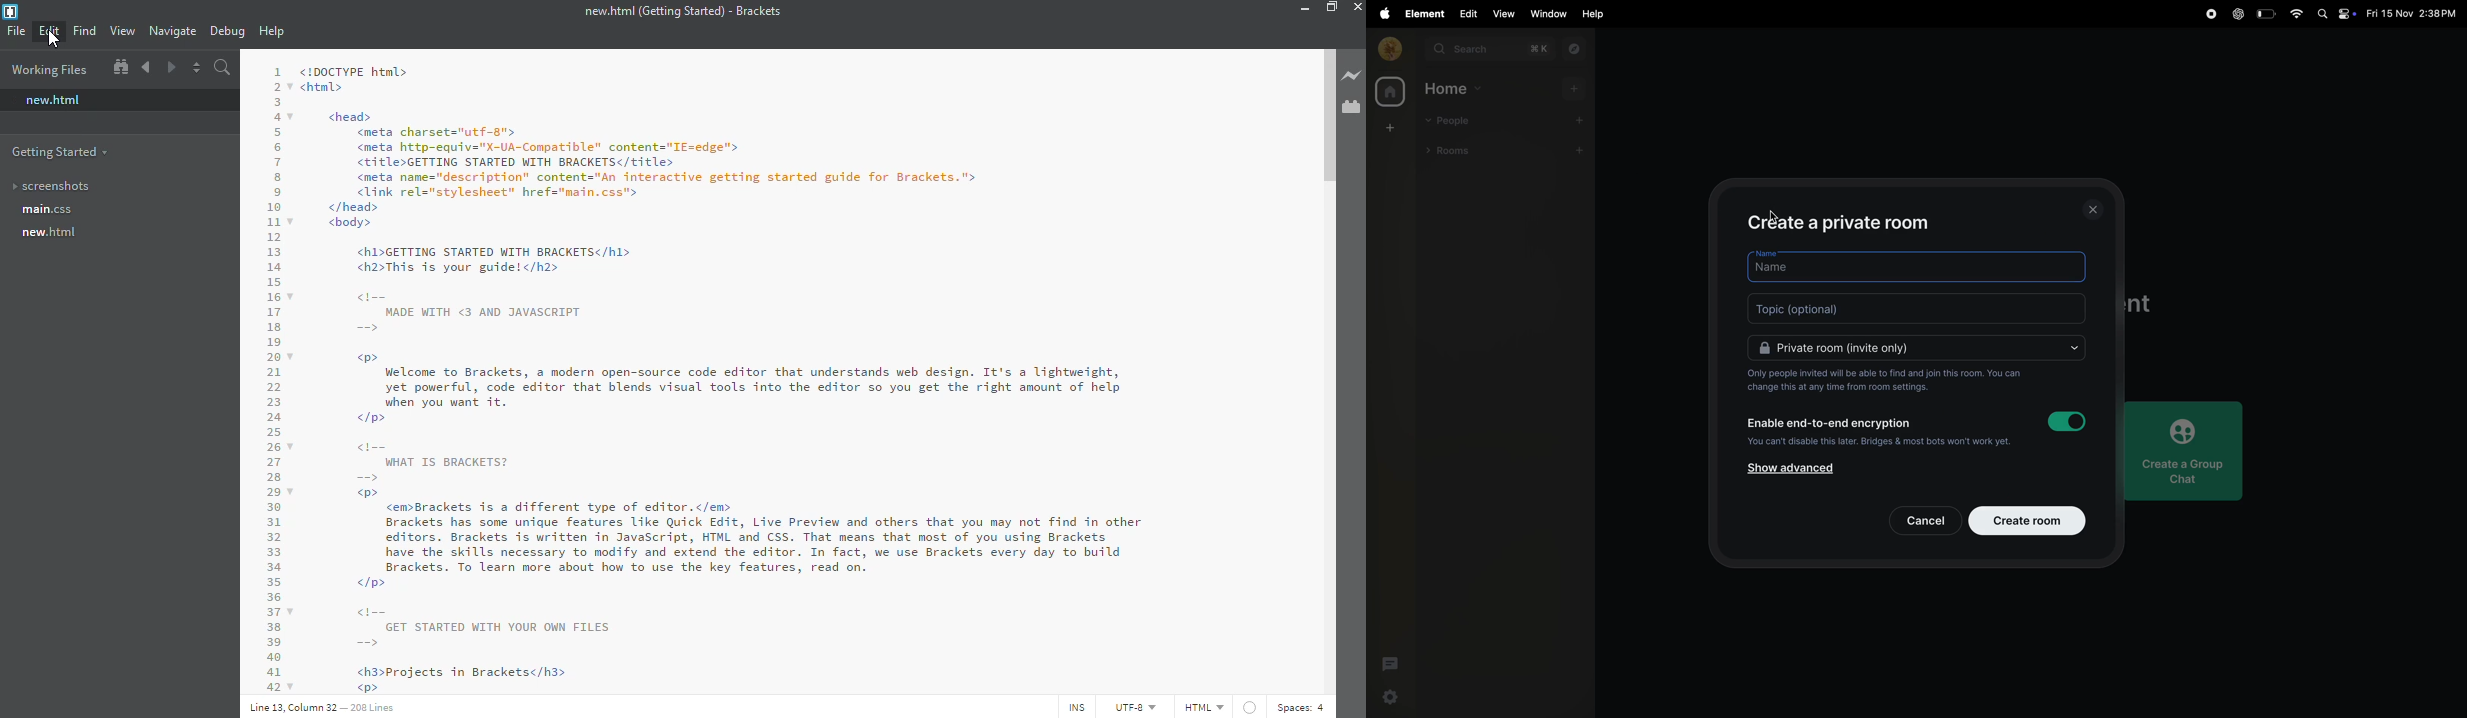 This screenshot has height=728, width=2492. Describe the element at coordinates (1466, 13) in the screenshot. I see `edit` at that location.